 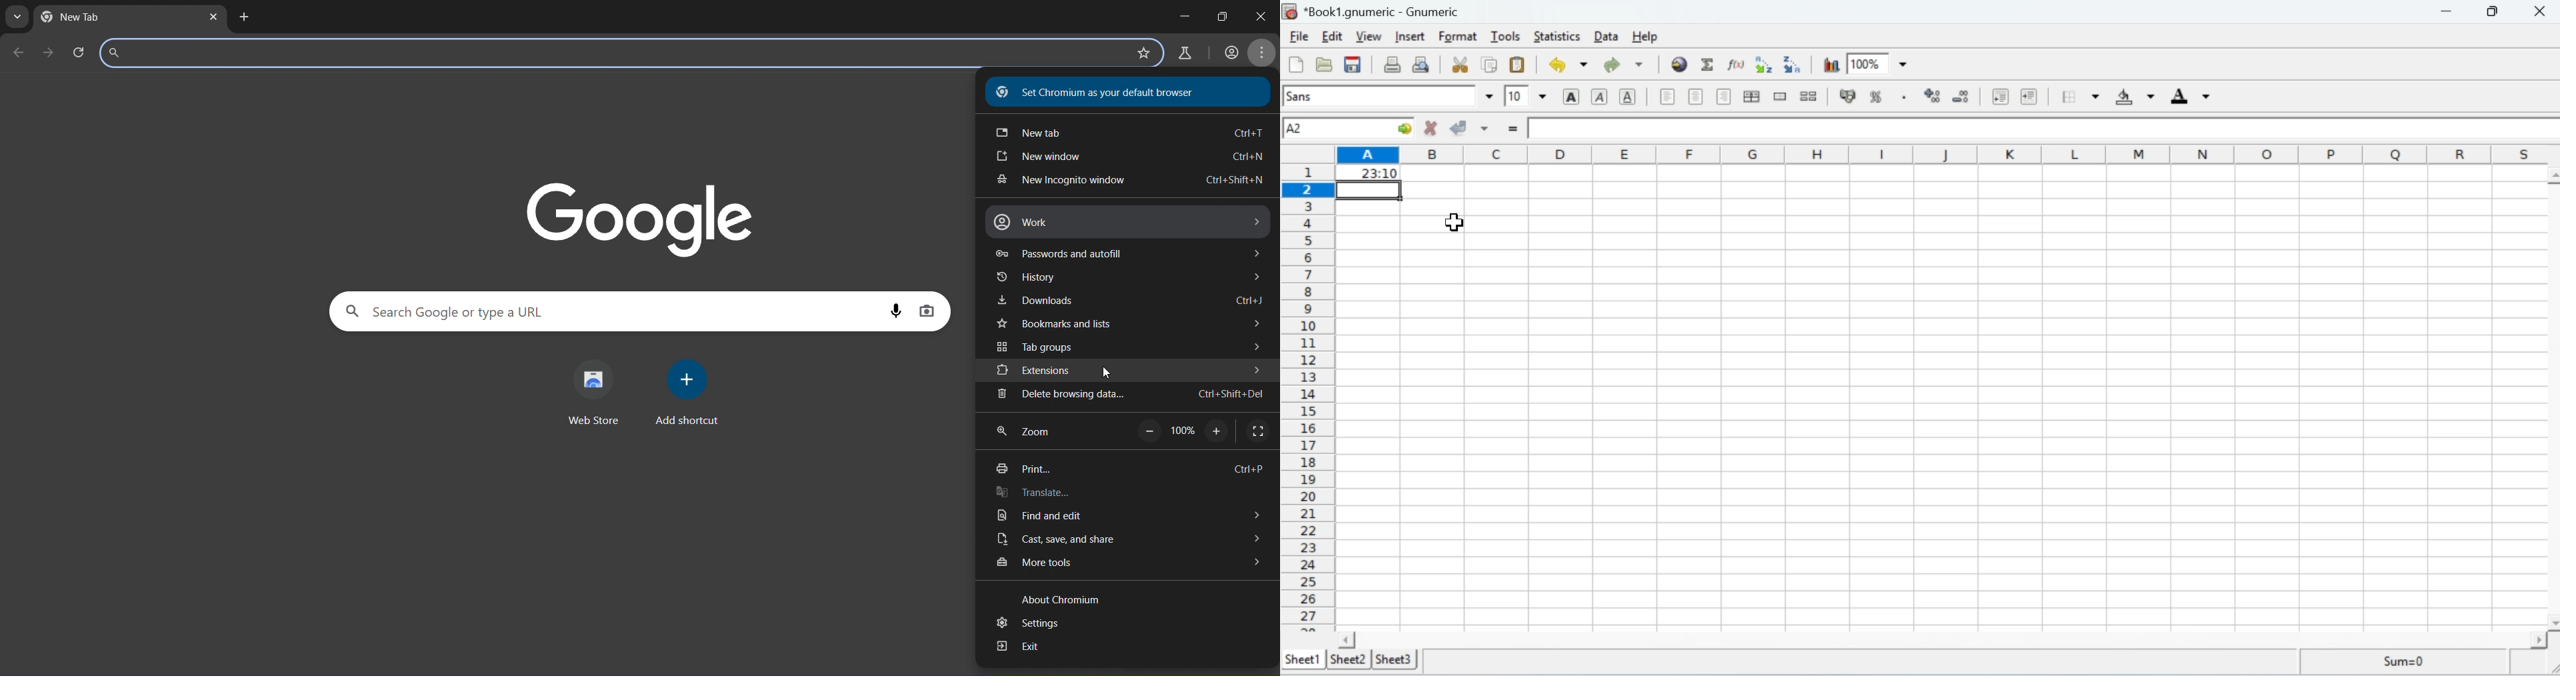 What do you see at coordinates (19, 53) in the screenshot?
I see `go back one page` at bounding box center [19, 53].